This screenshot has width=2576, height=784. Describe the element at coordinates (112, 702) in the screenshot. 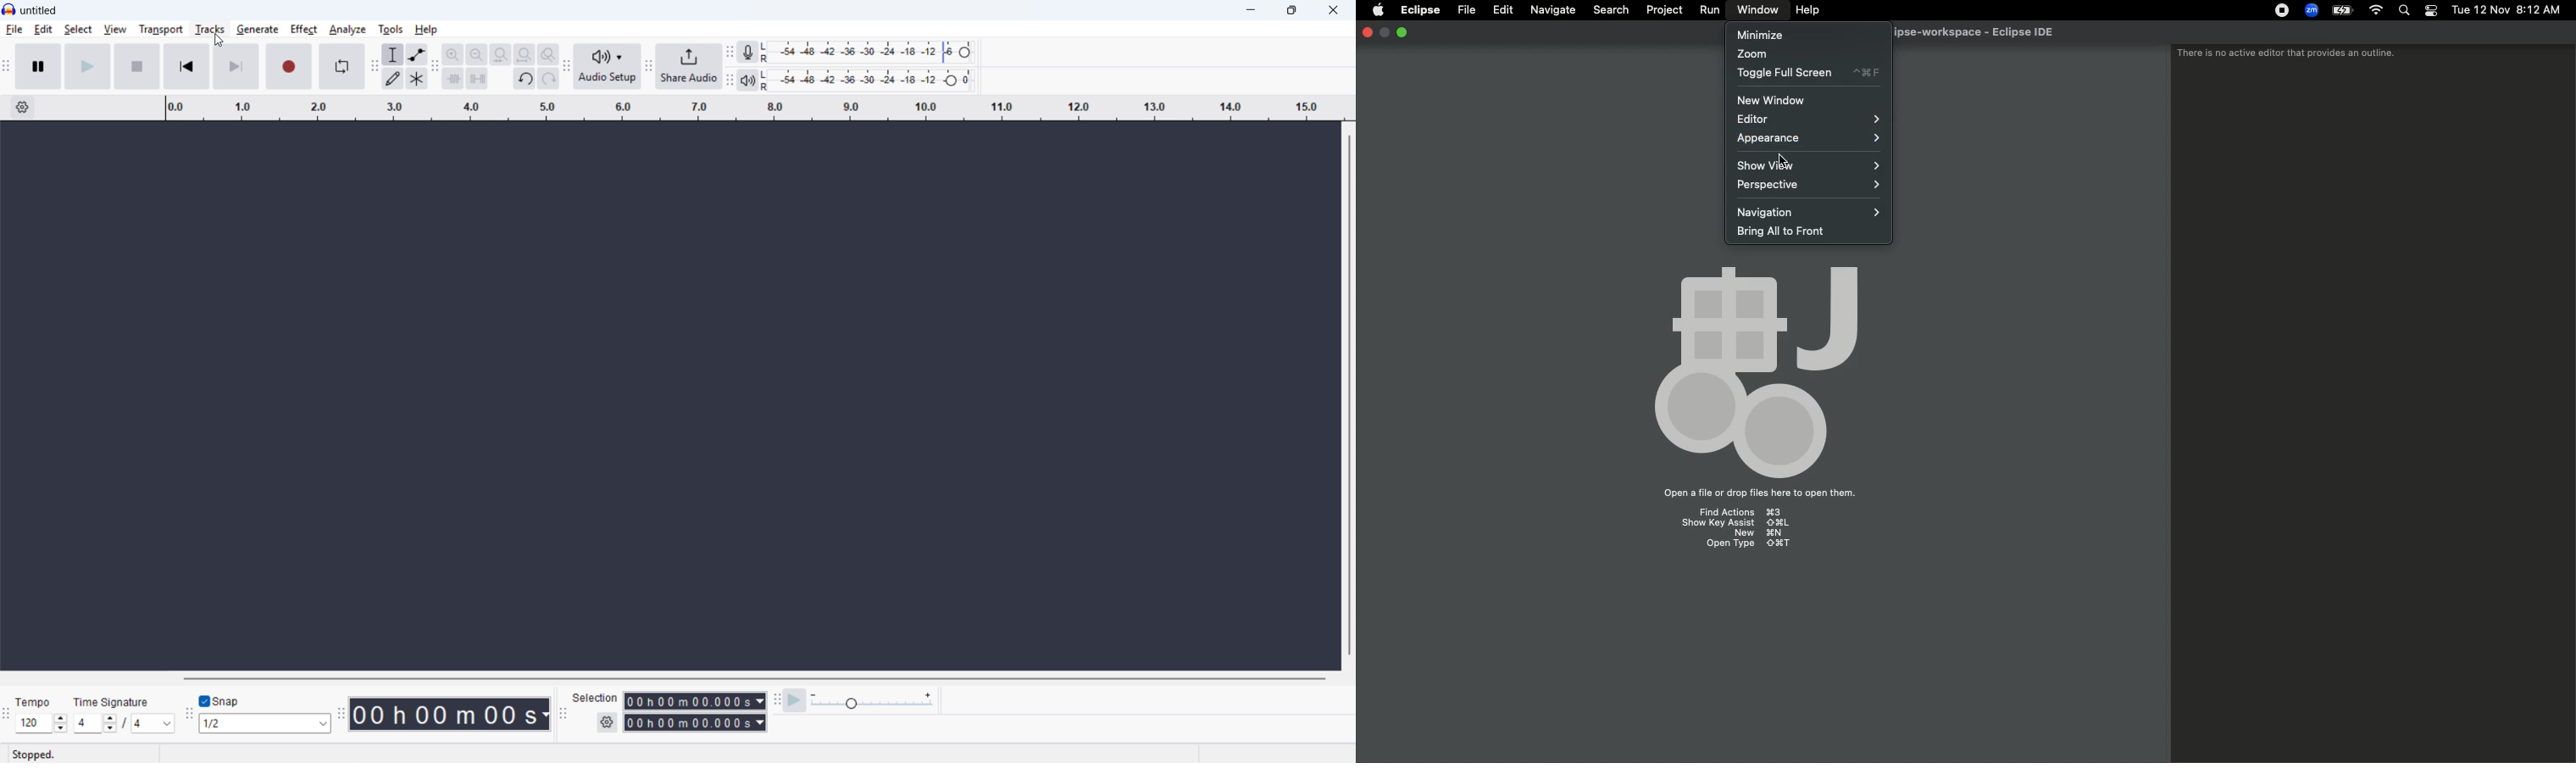

I see `time signature` at that location.